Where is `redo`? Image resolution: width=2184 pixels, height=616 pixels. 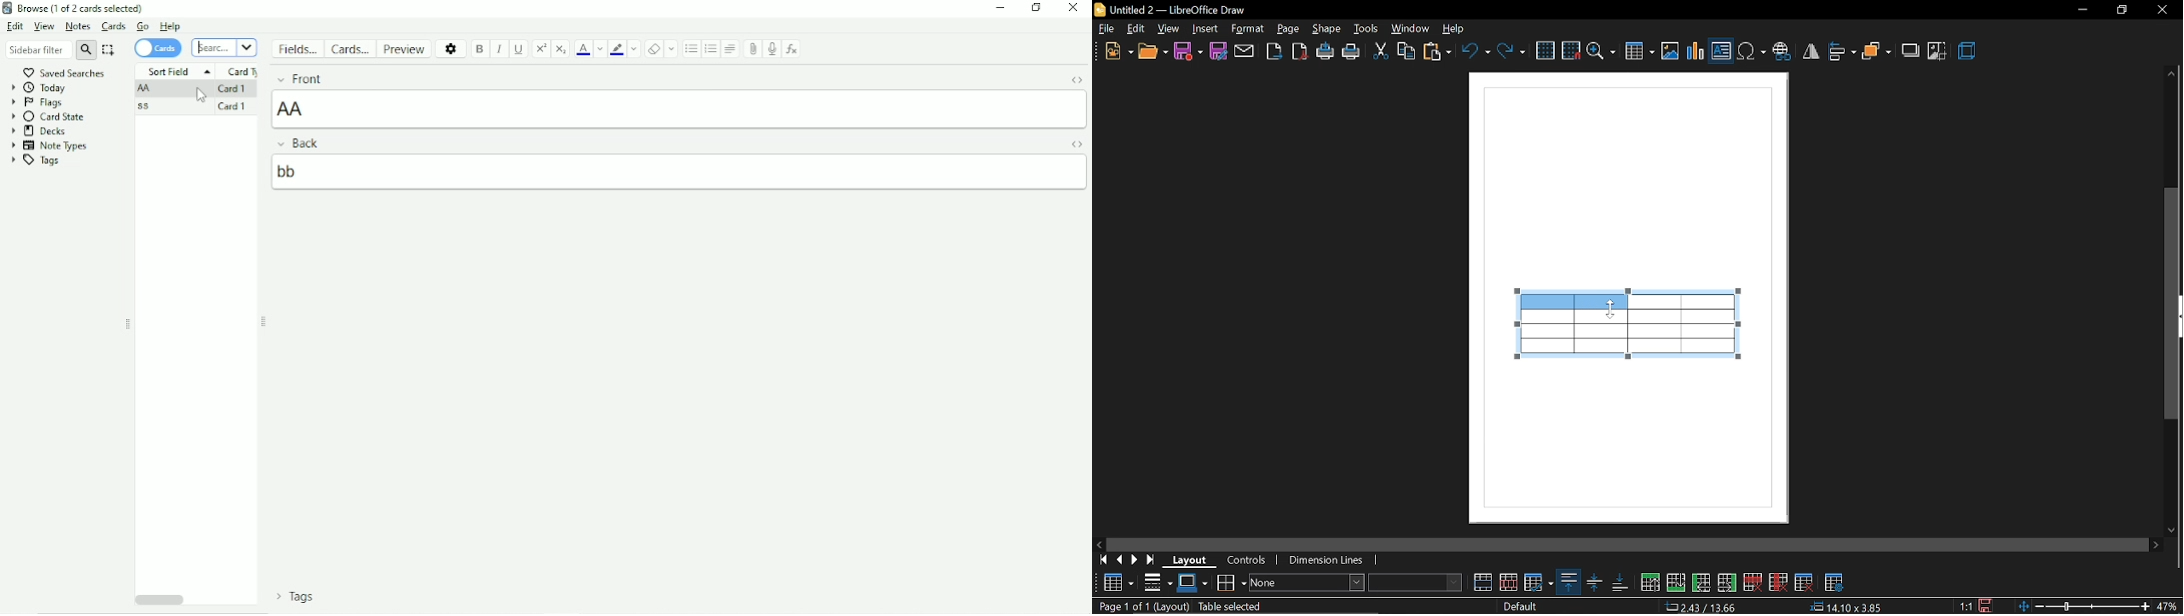
redo is located at coordinates (1512, 53).